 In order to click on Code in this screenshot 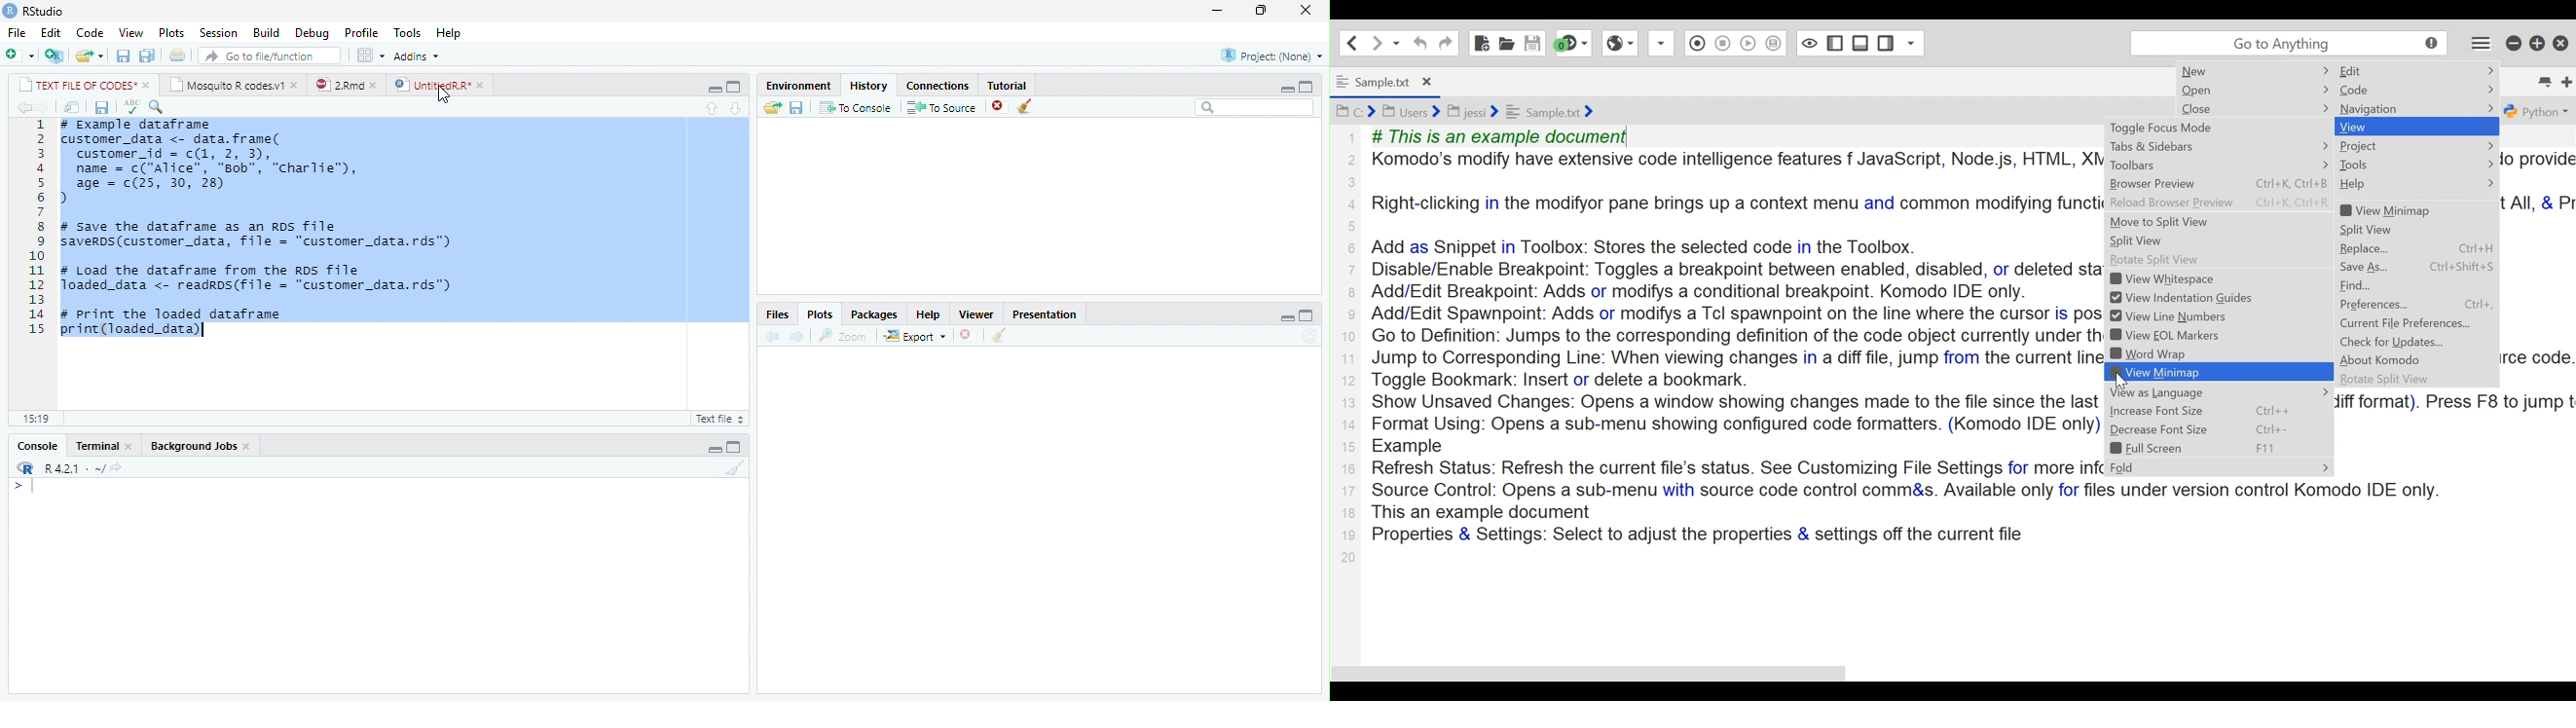, I will do `click(90, 33)`.